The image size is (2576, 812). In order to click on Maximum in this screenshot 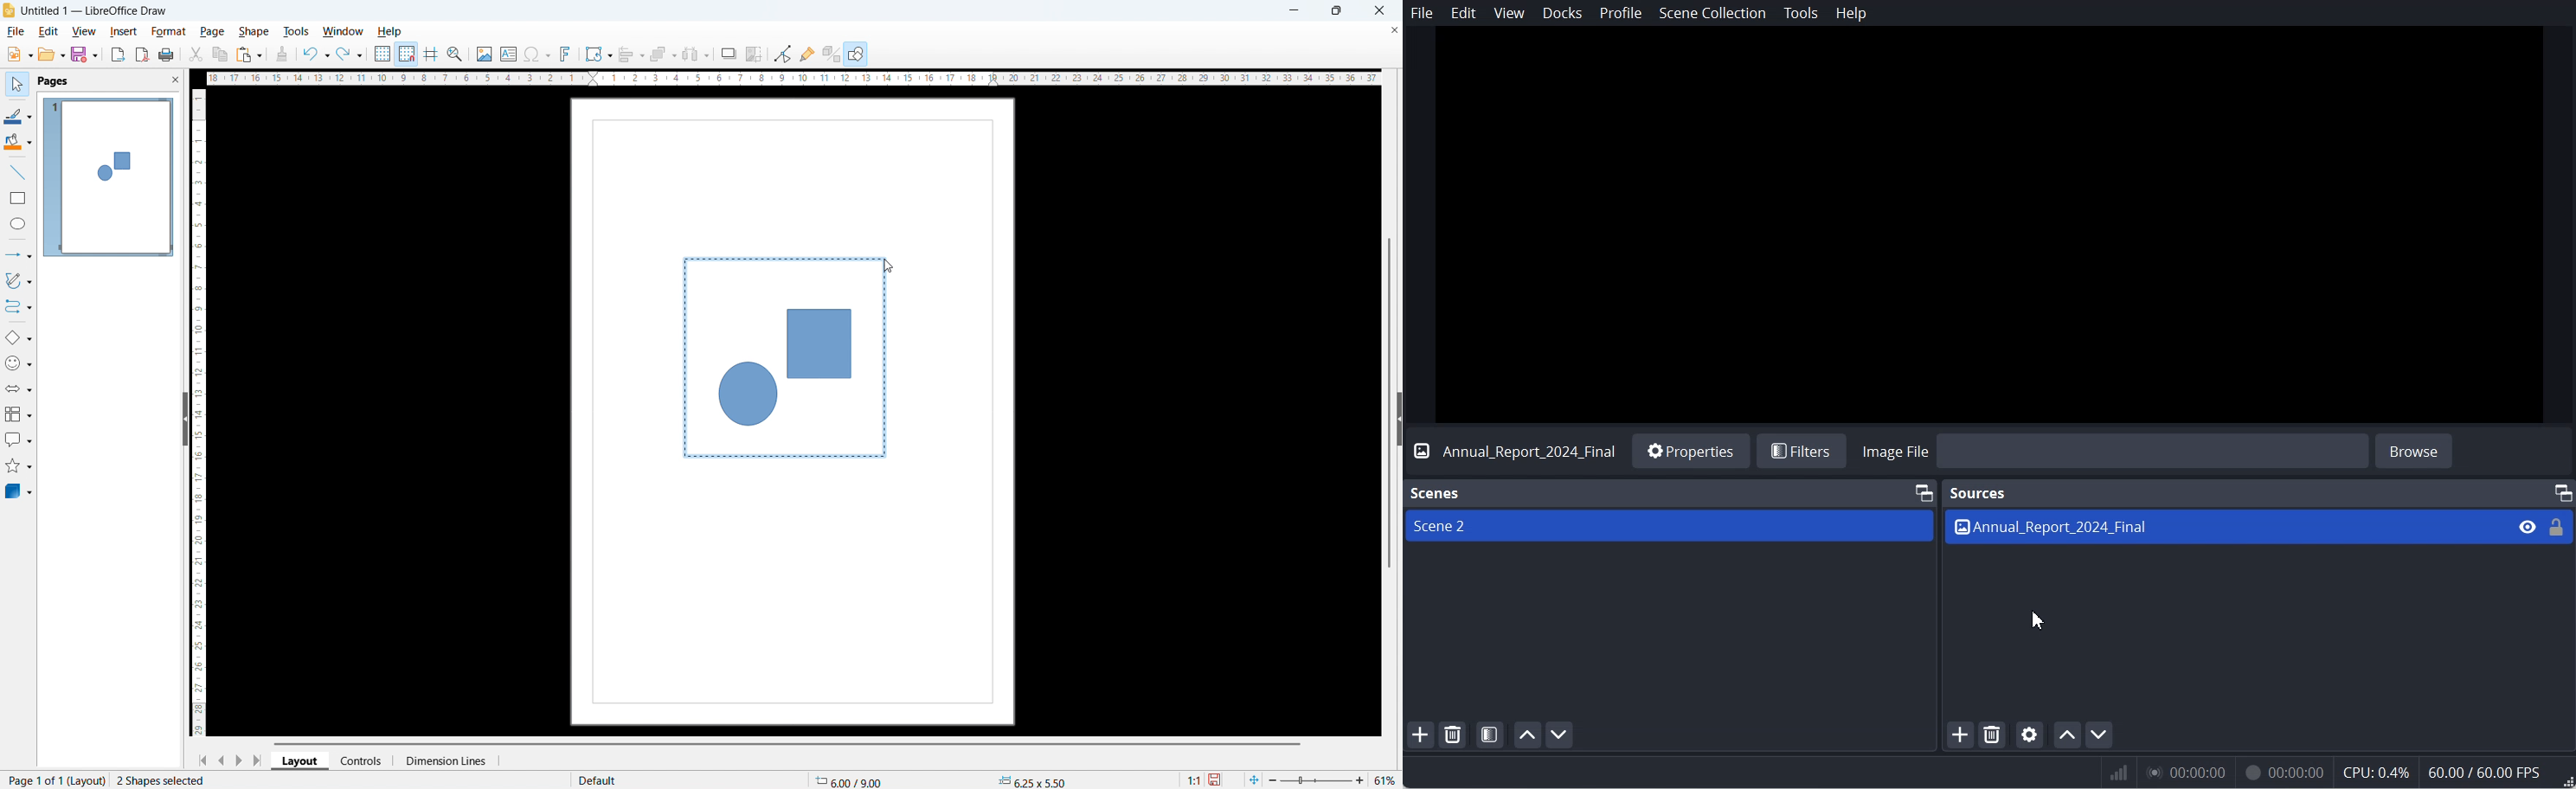, I will do `click(2562, 491)`.